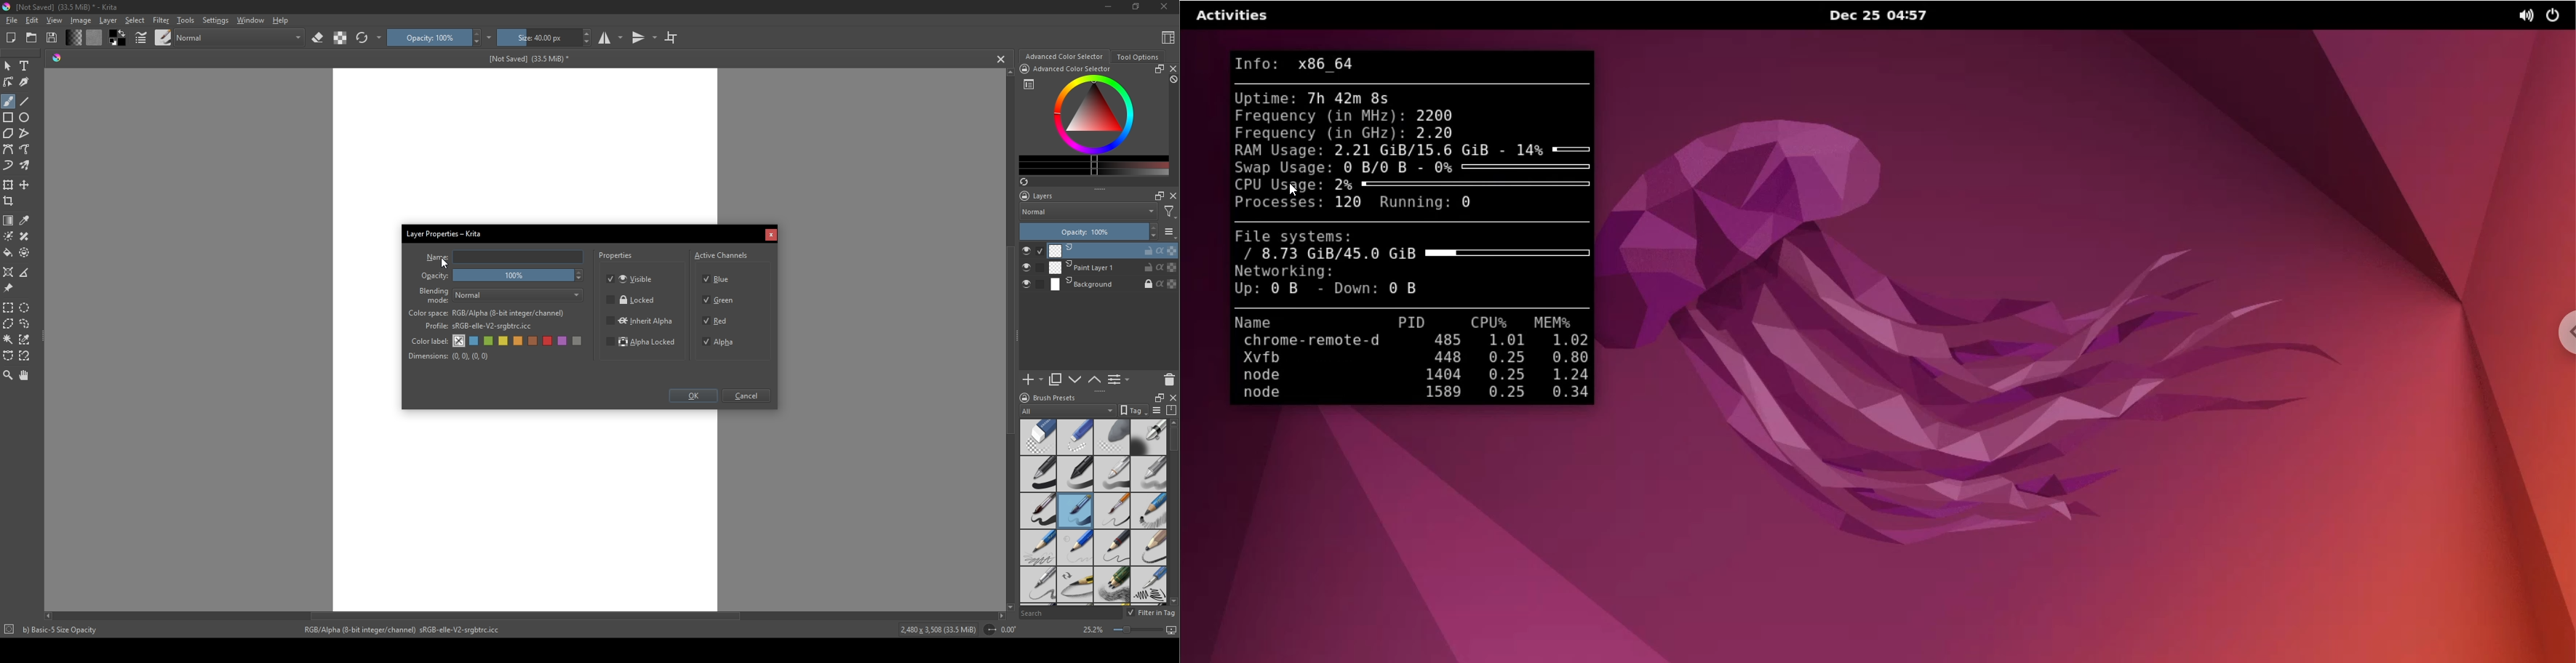 This screenshot has height=672, width=2576. I want to click on brush, so click(8, 101).